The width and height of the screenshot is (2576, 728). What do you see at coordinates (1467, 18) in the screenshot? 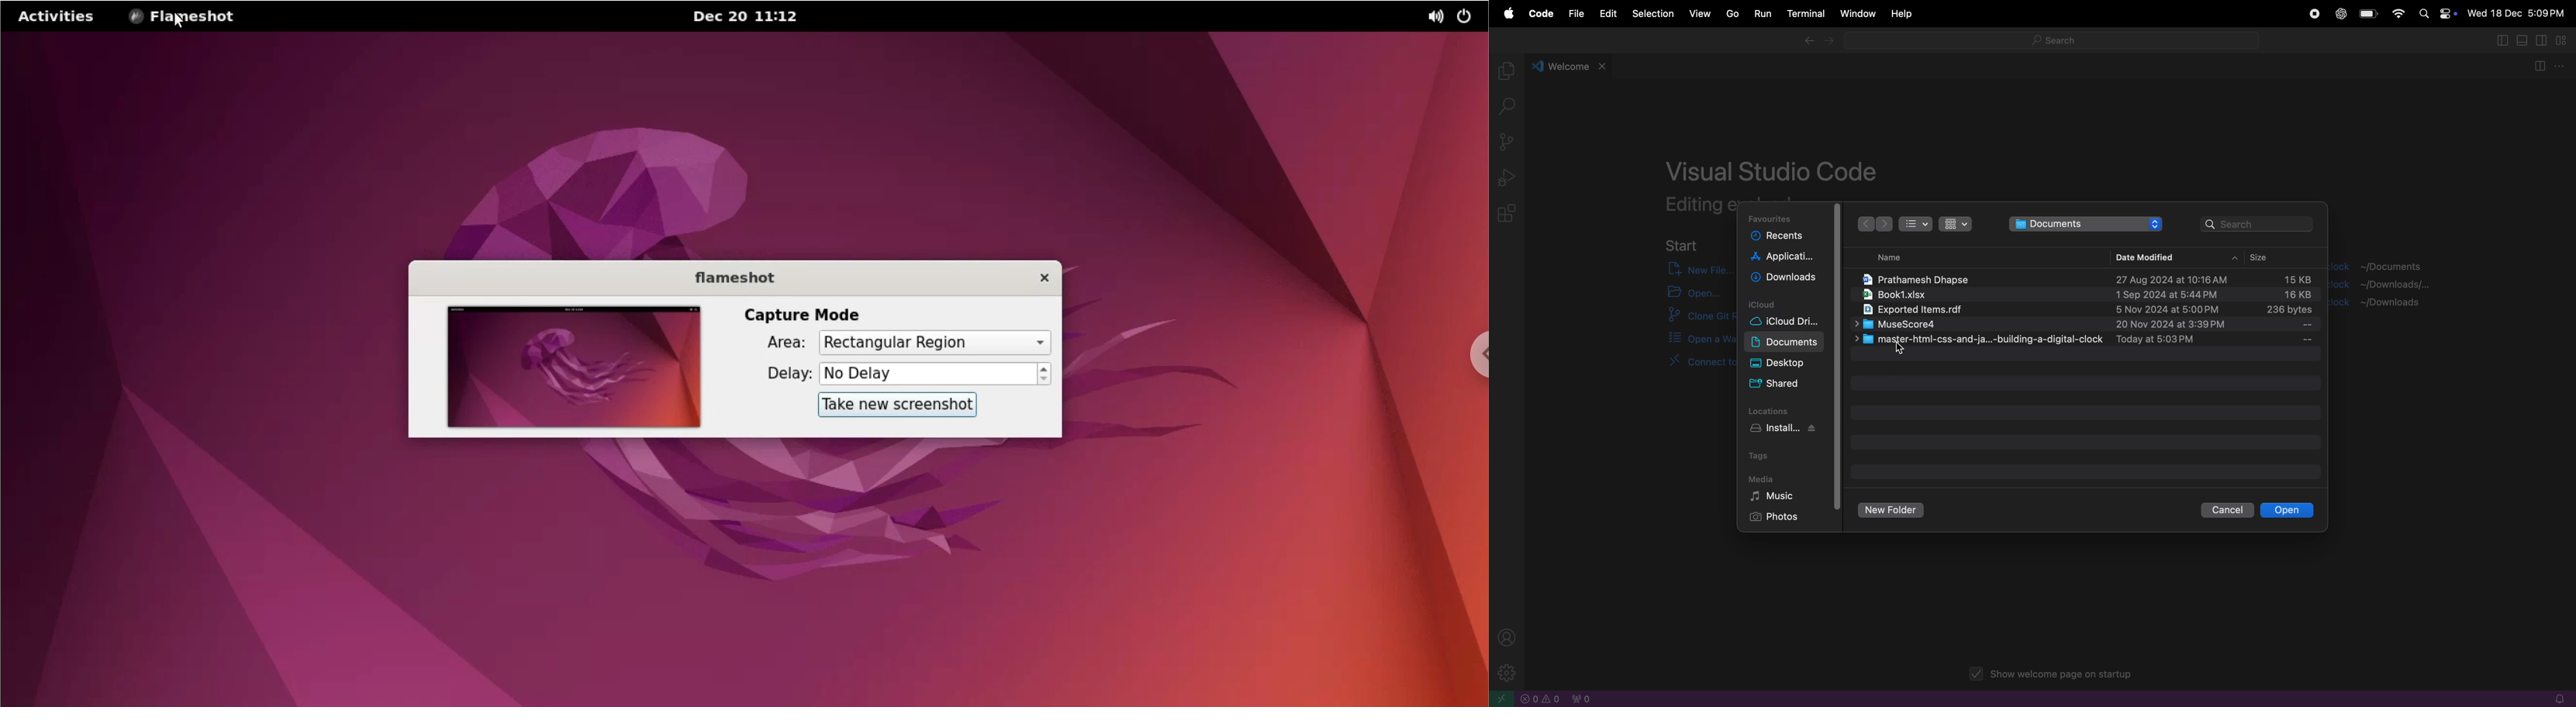
I see `power controls` at bounding box center [1467, 18].